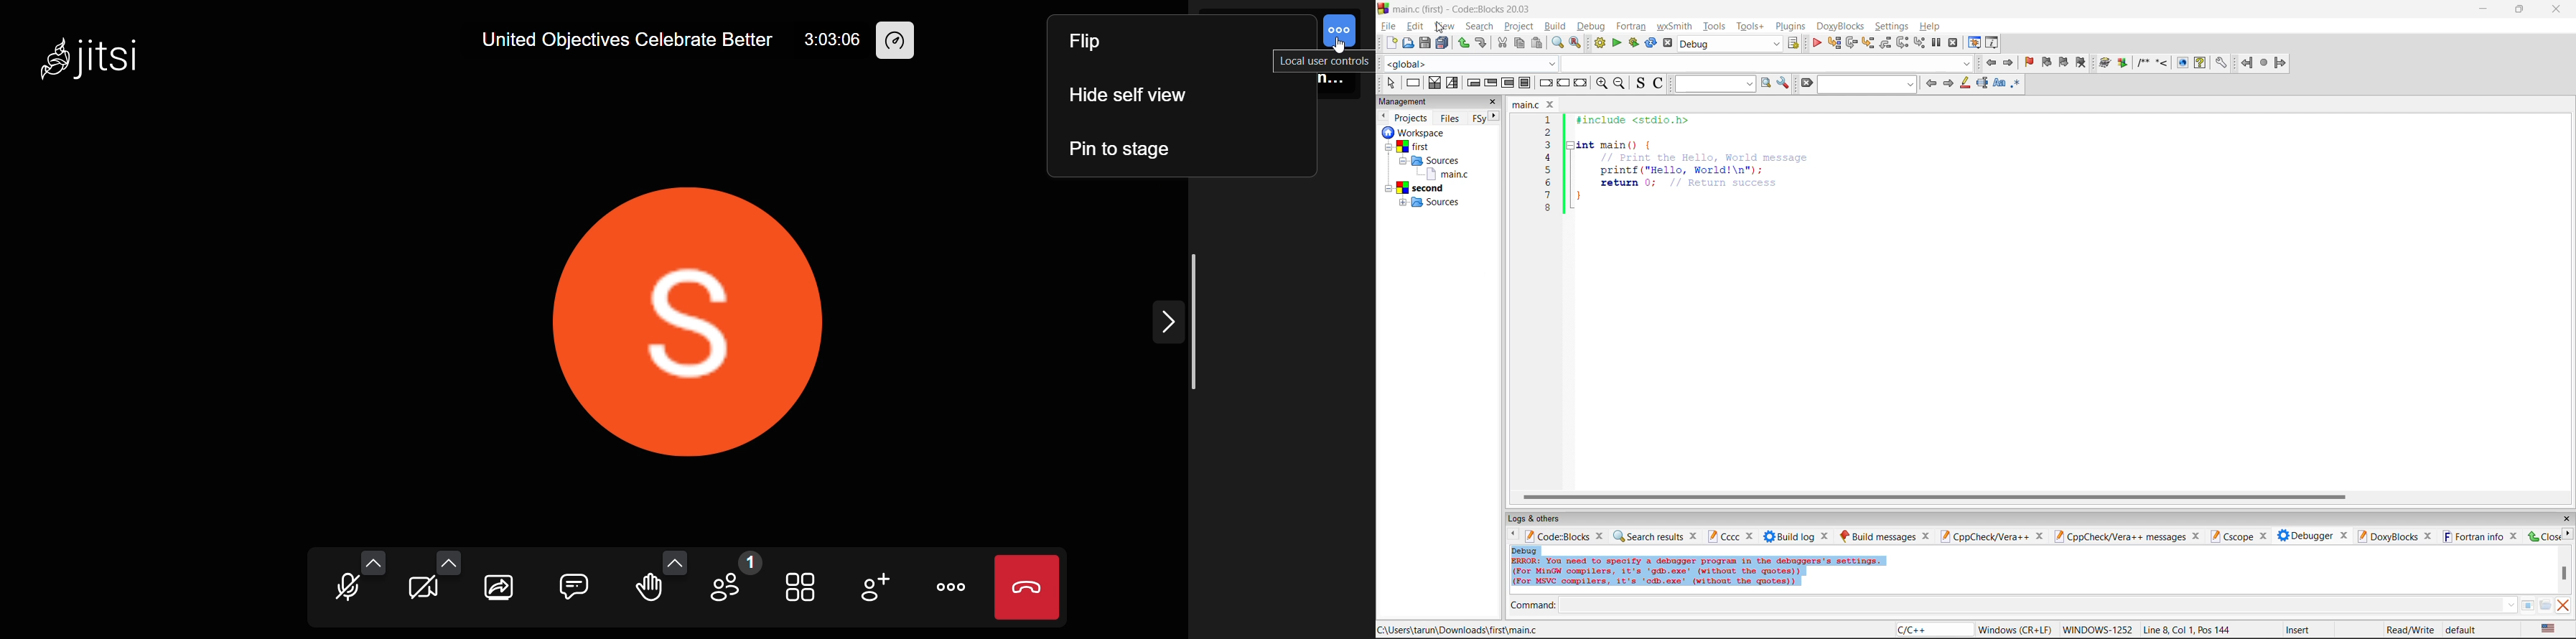  Describe the element at coordinates (1391, 43) in the screenshot. I see `new` at that location.